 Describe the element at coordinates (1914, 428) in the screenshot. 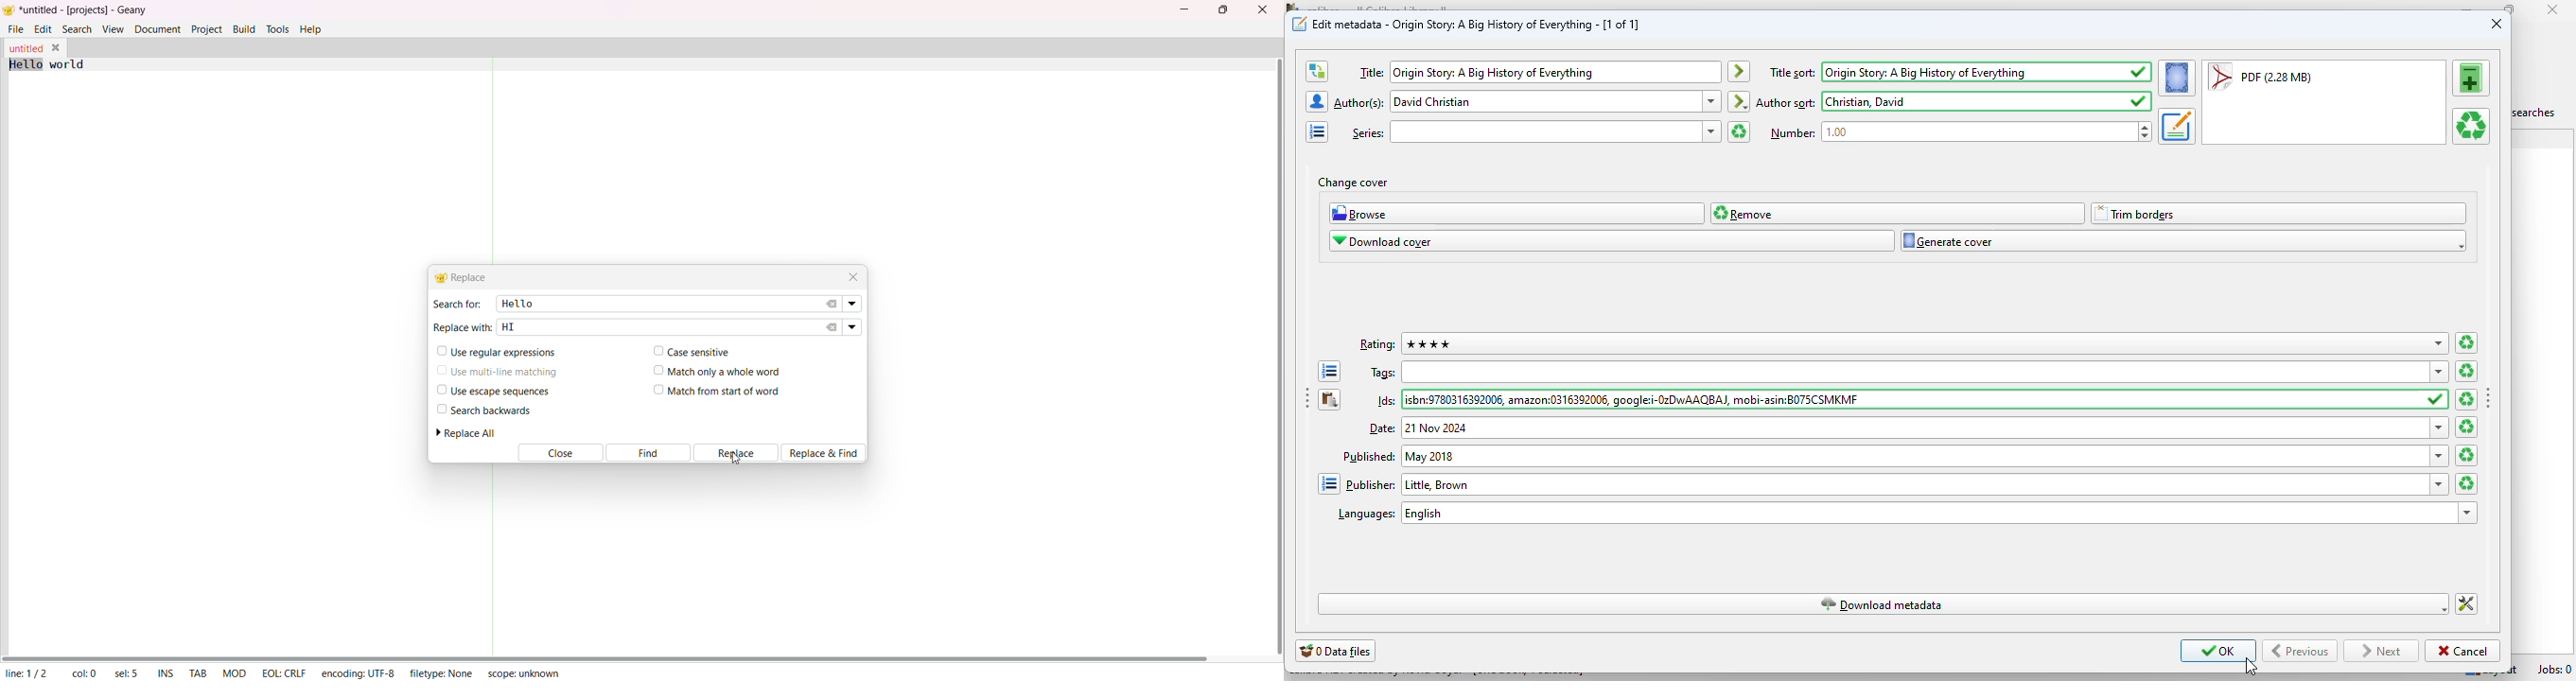

I see `date: 21 Nov 2024` at that location.